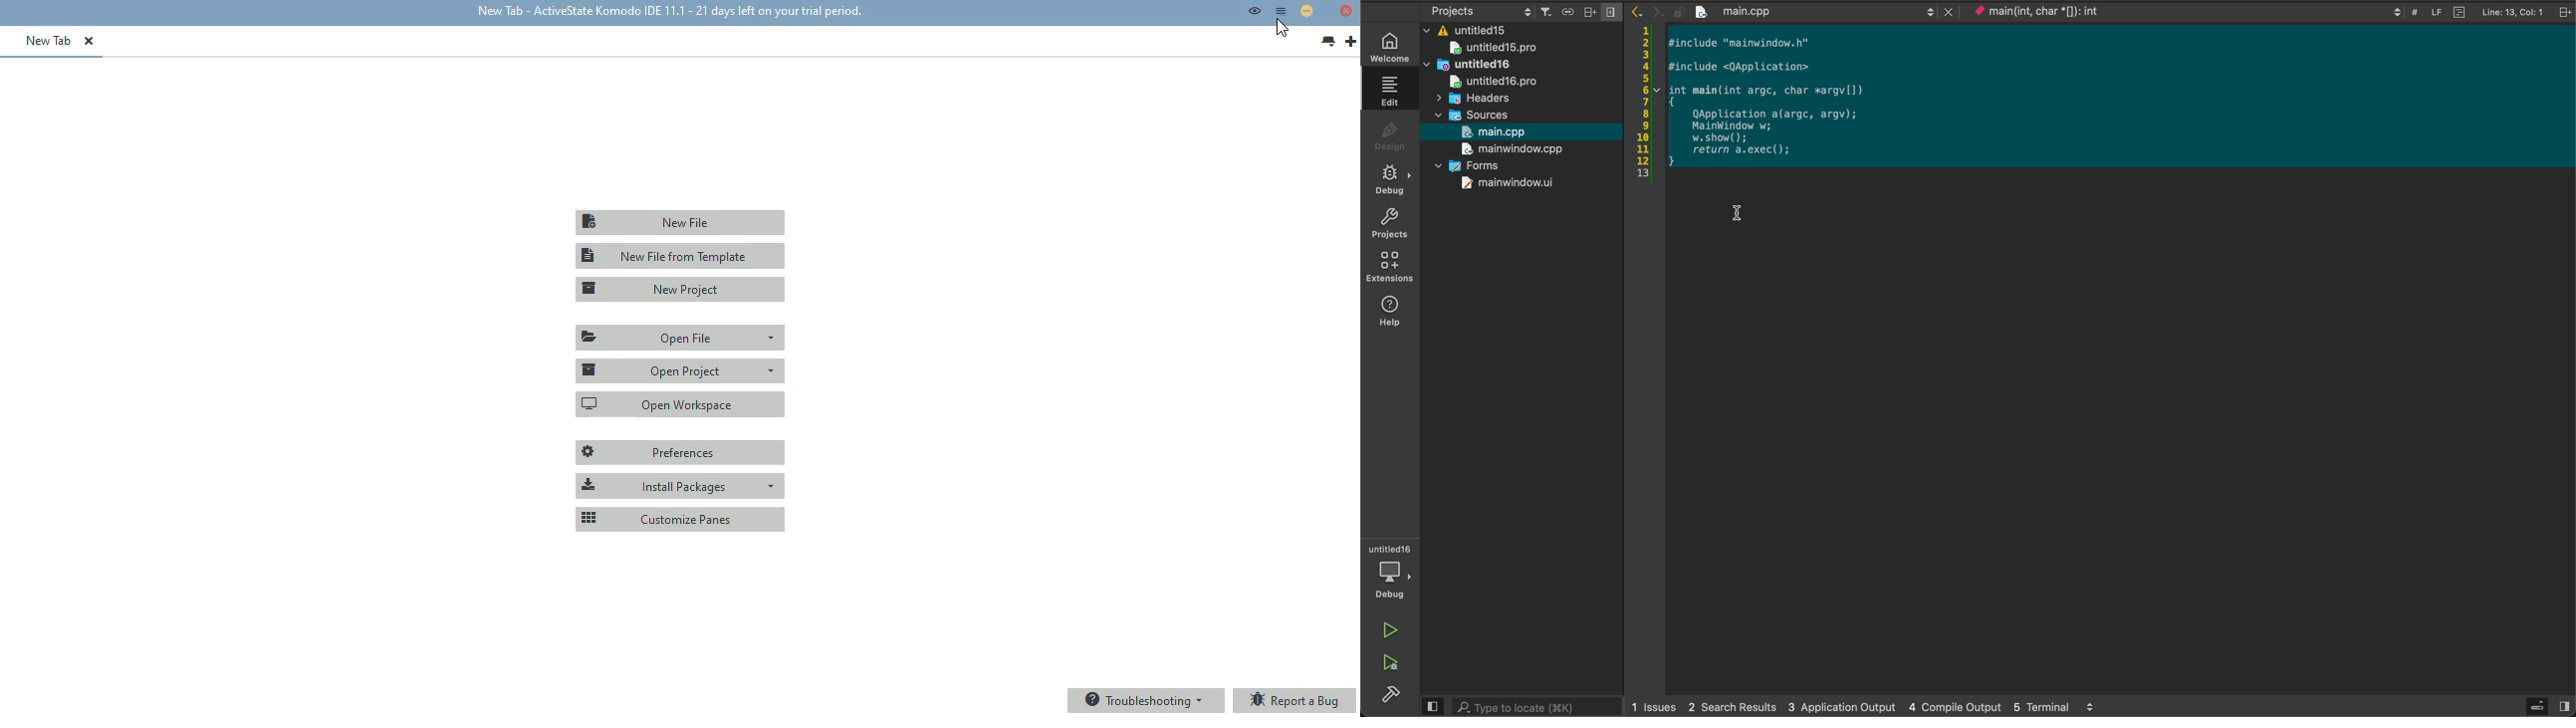 The width and height of the screenshot is (2576, 728). What do you see at coordinates (1306, 10) in the screenshot?
I see `minimize` at bounding box center [1306, 10].